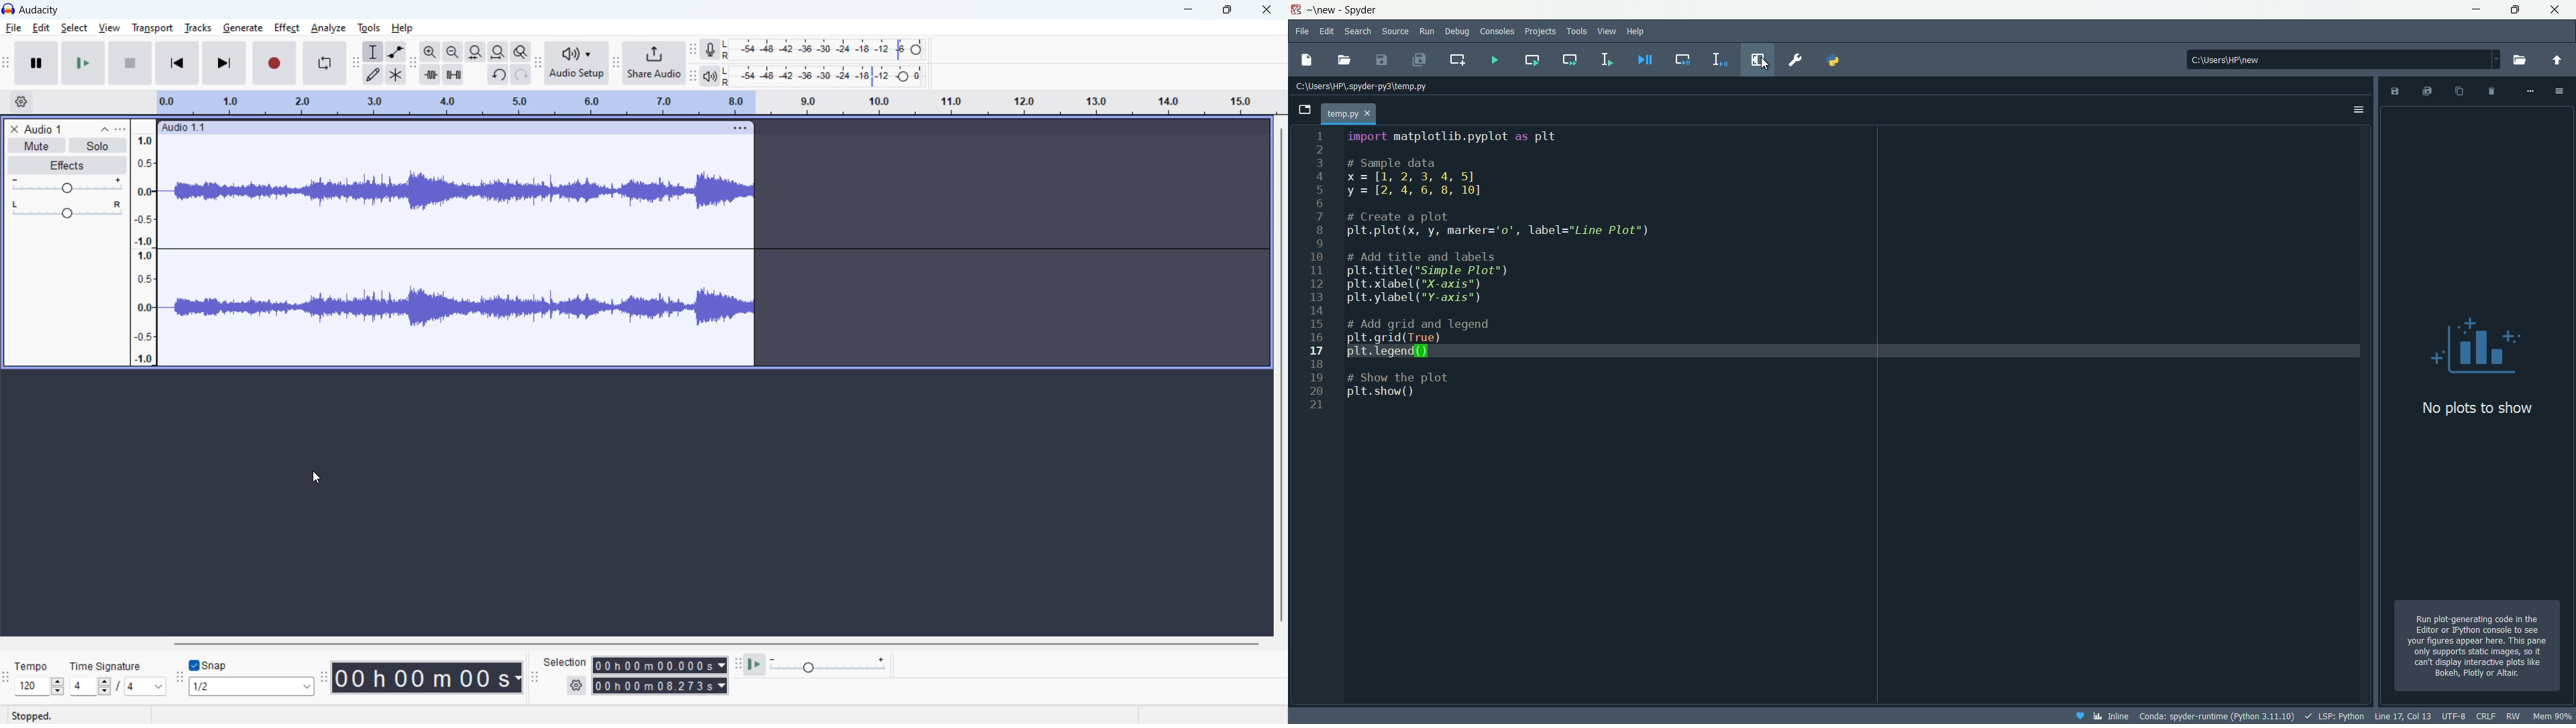 The width and height of the screenshot is (2576, 728). I want to click on LSP:Python, so click(2335, 715).